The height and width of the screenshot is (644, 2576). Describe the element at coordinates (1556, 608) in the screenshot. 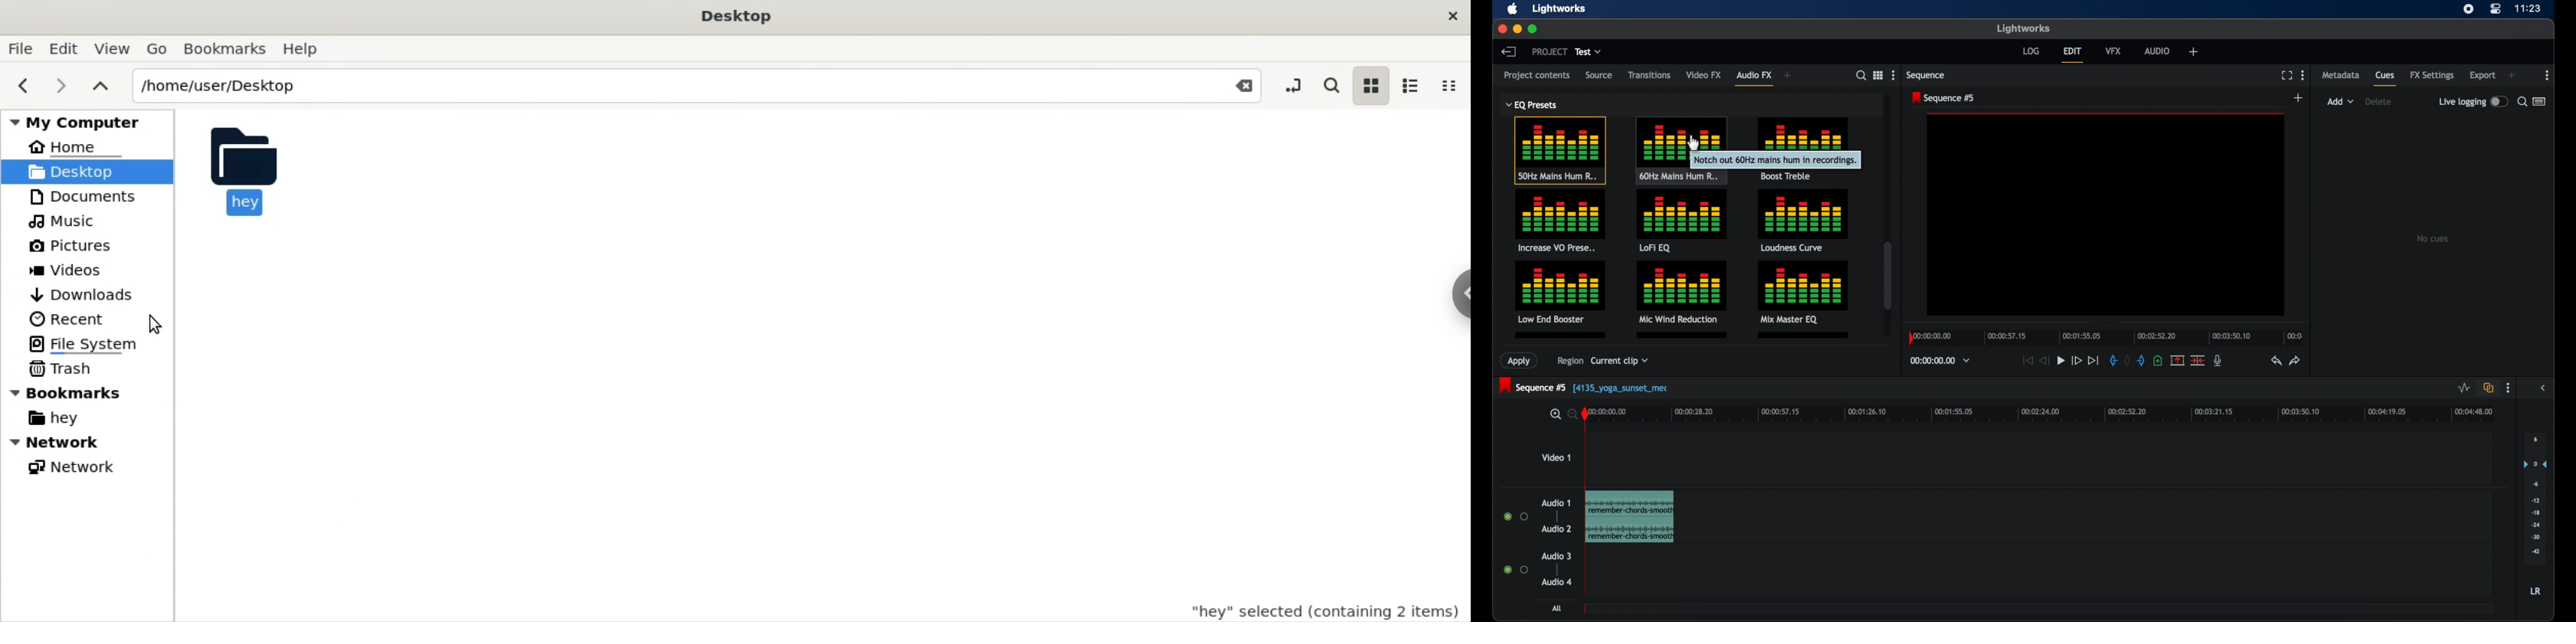

I see `all` at that location.